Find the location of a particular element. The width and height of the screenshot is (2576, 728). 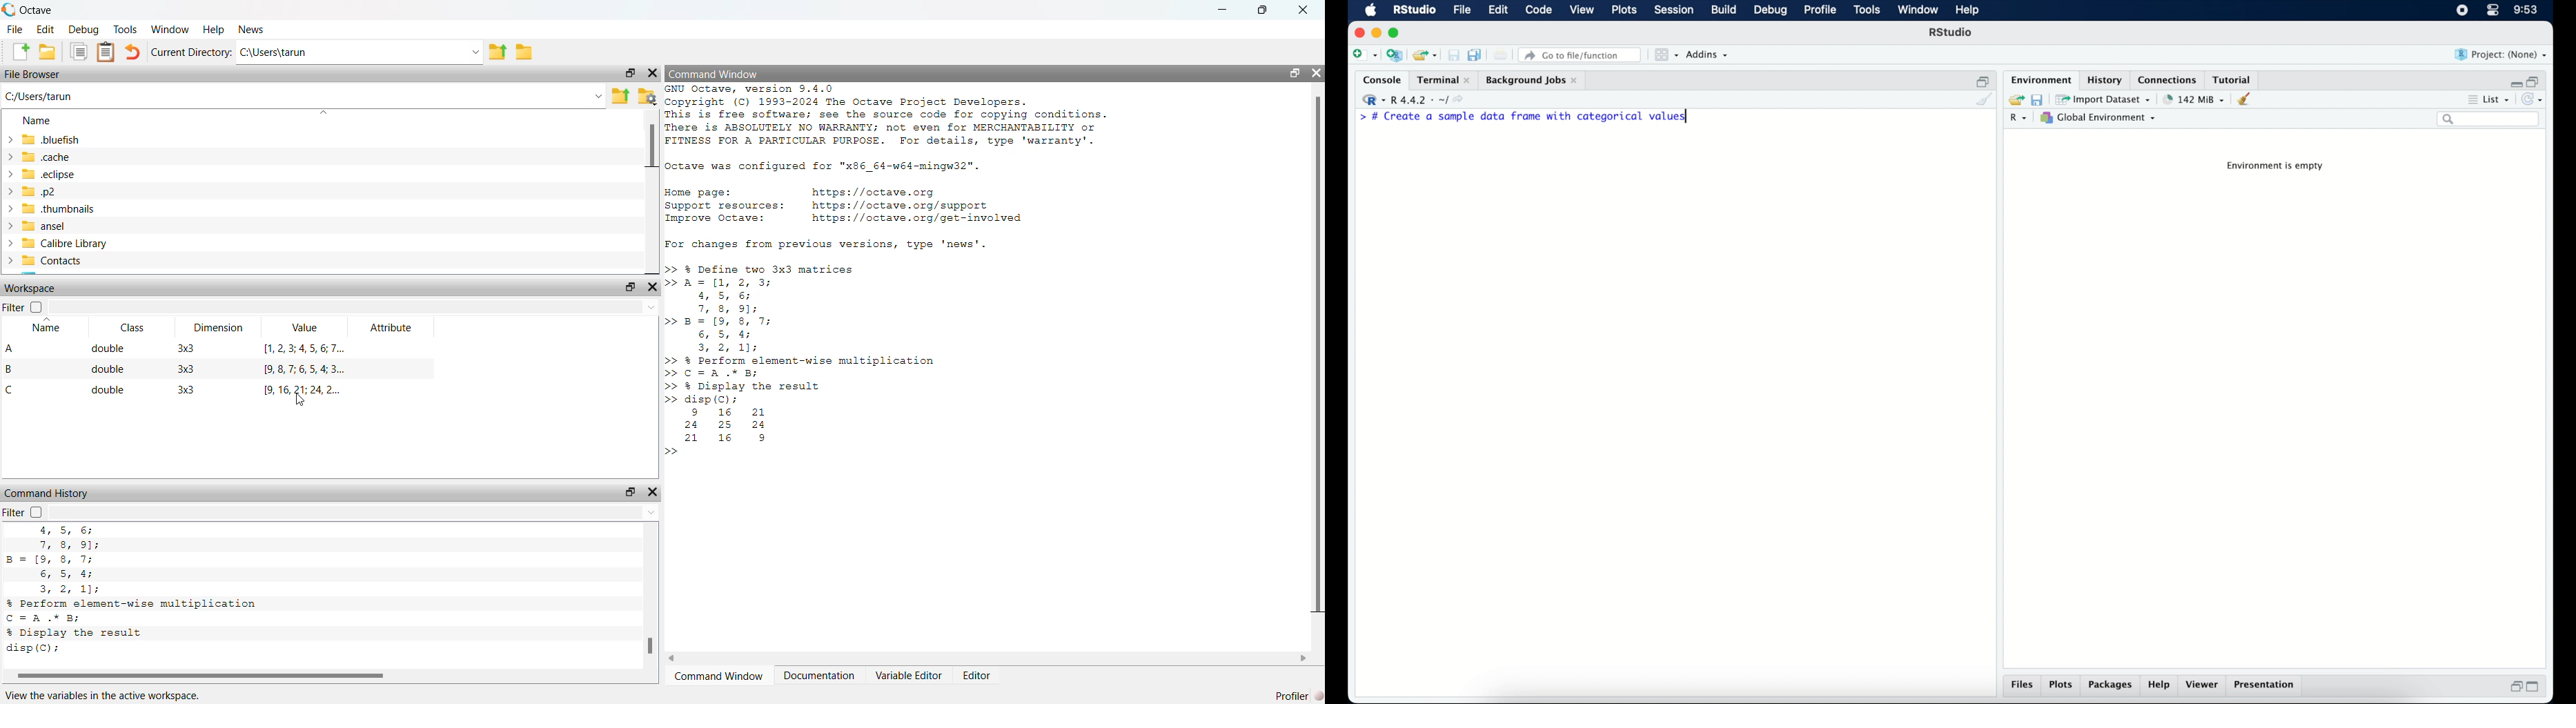

‘Command Window is located at coordinates (719, 677).